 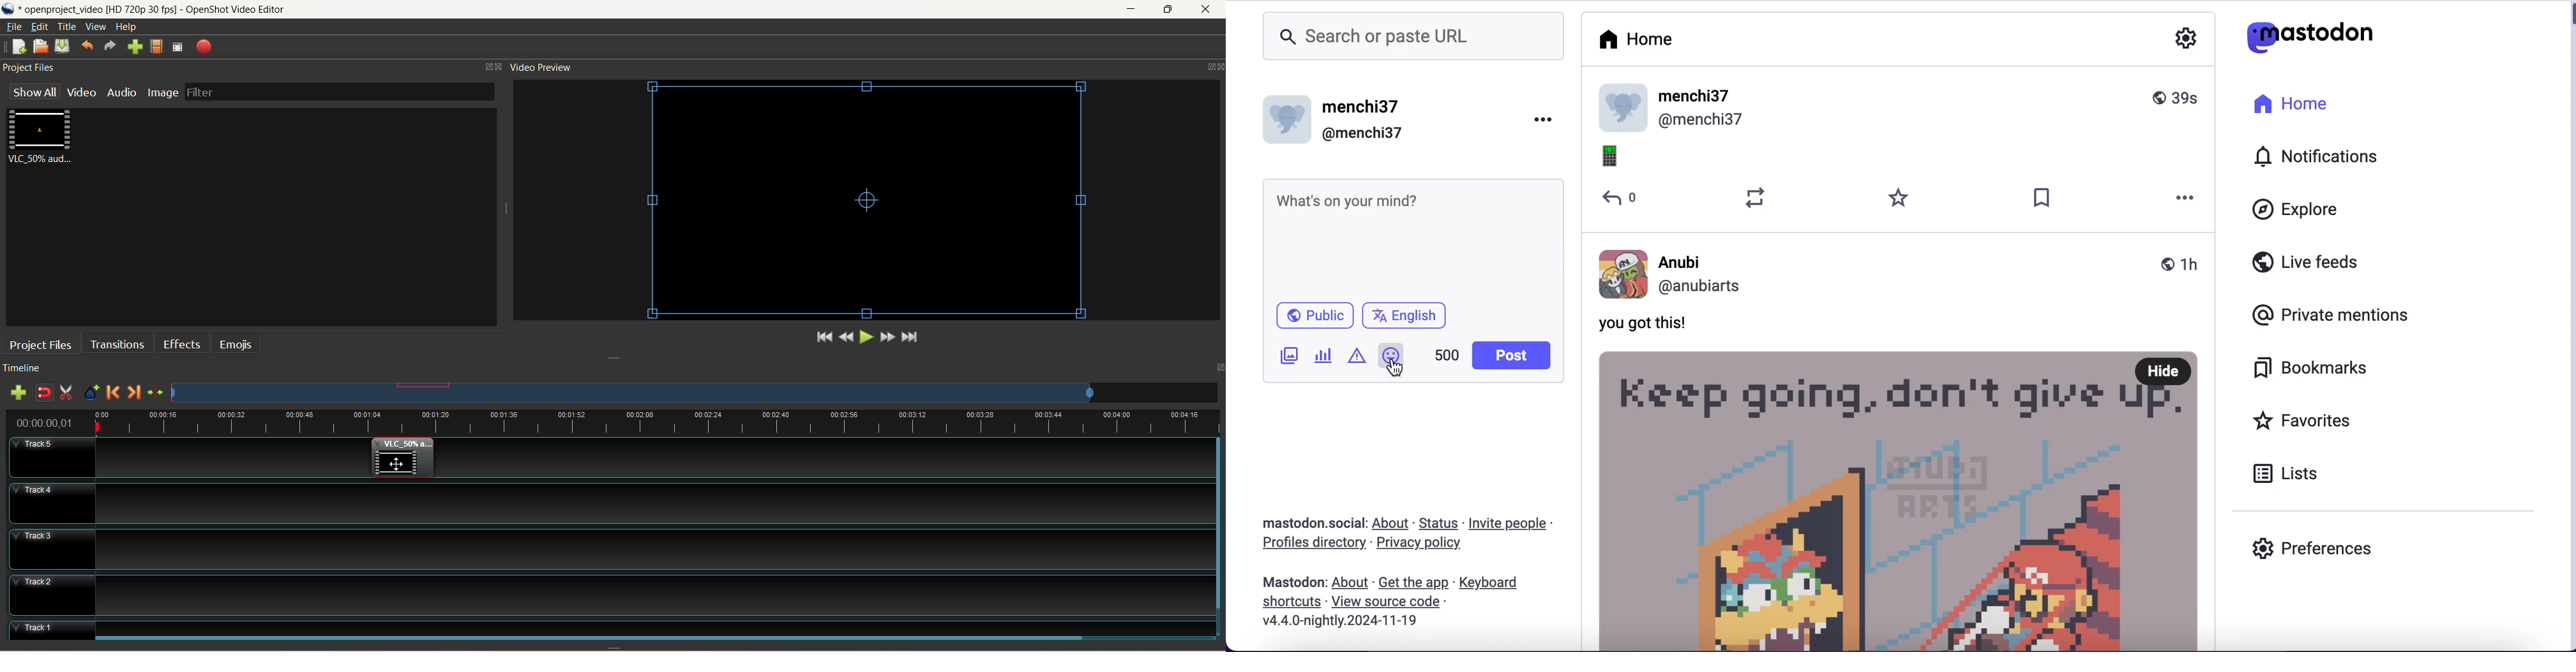 What do you see at coordinates (2327, 155) in the screenshot?
I see `notifications` at bounding box center [2327, 155].